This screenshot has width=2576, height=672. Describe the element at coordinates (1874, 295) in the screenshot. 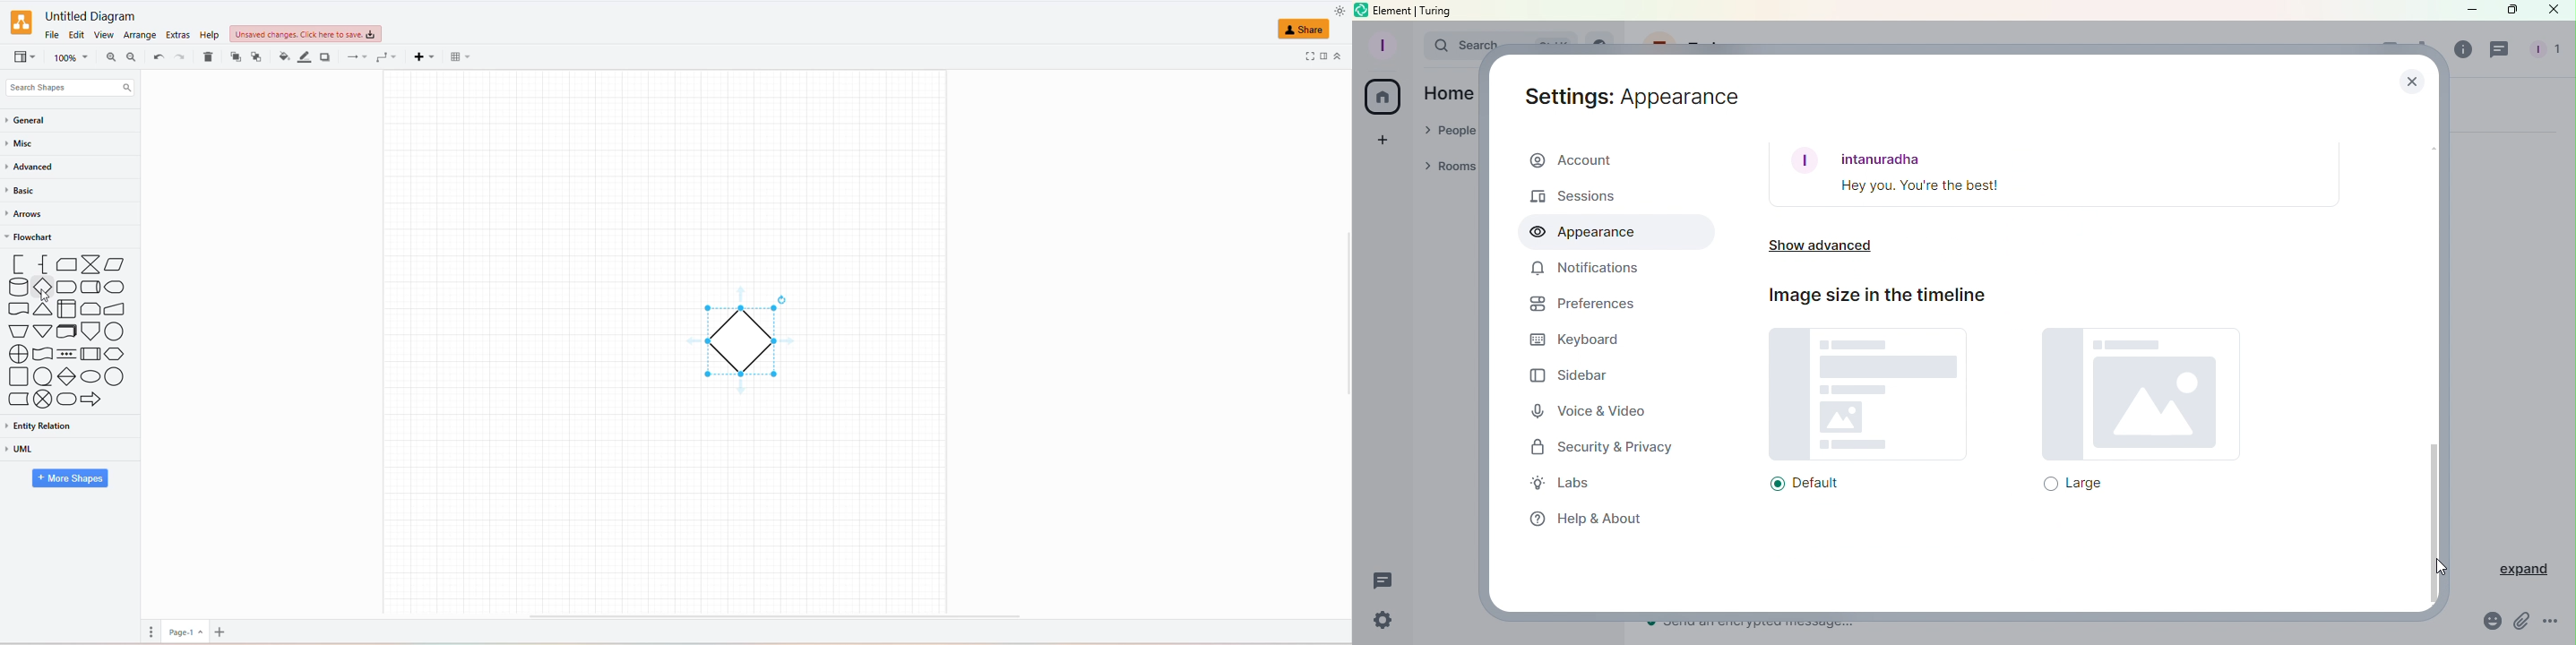

I see `Image size in the timeline` at that location.